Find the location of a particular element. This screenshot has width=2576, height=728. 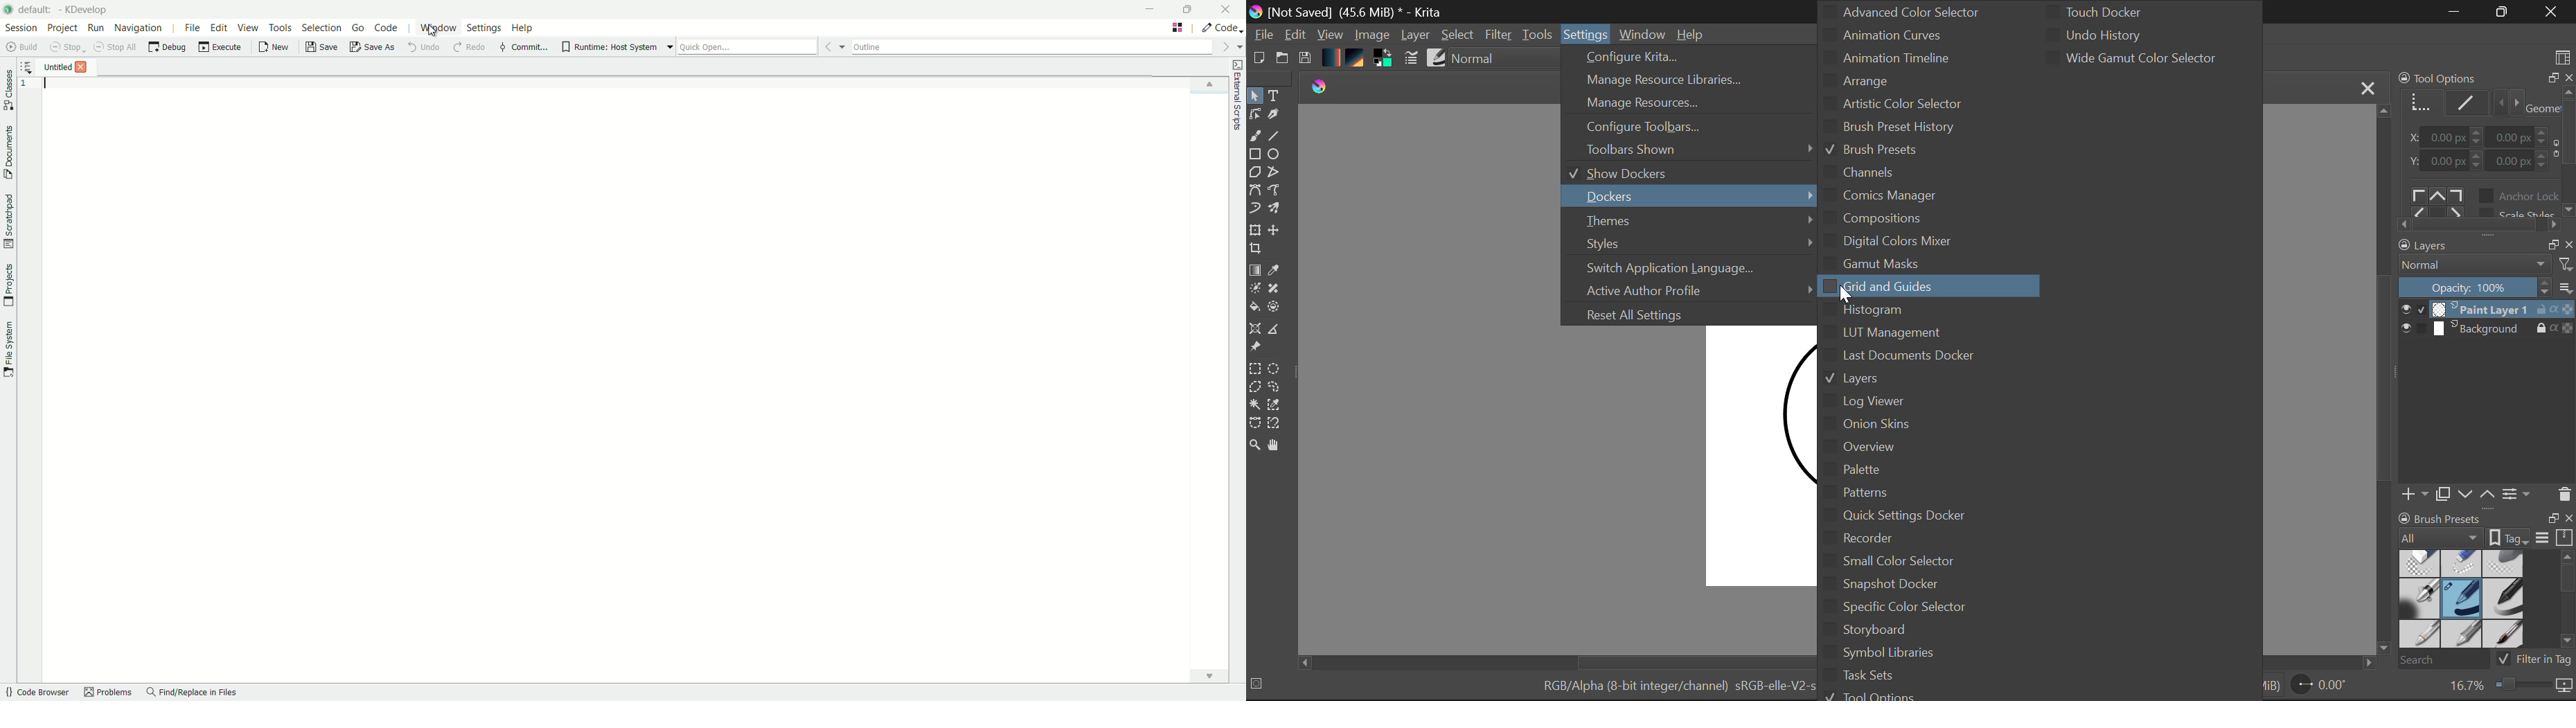

Layer Opacity  is located at coordinates (2486, 287).